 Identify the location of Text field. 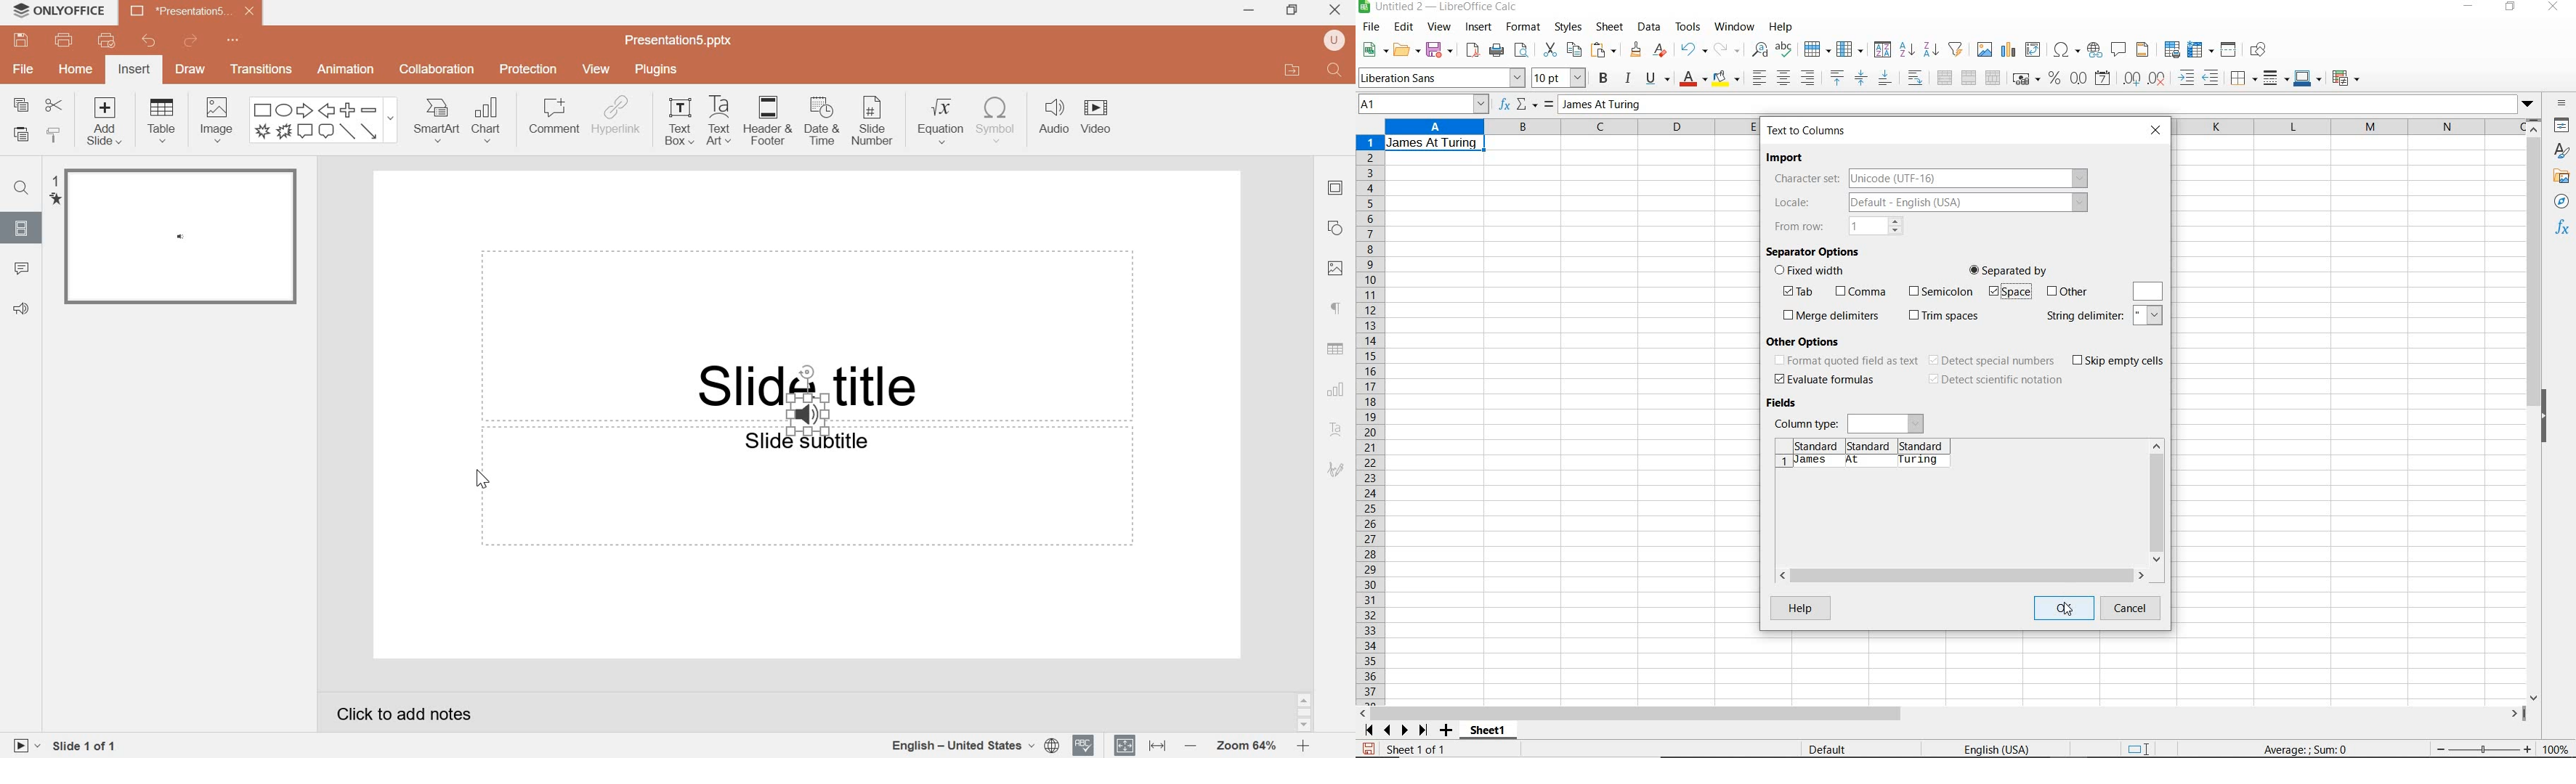
(806, 335).